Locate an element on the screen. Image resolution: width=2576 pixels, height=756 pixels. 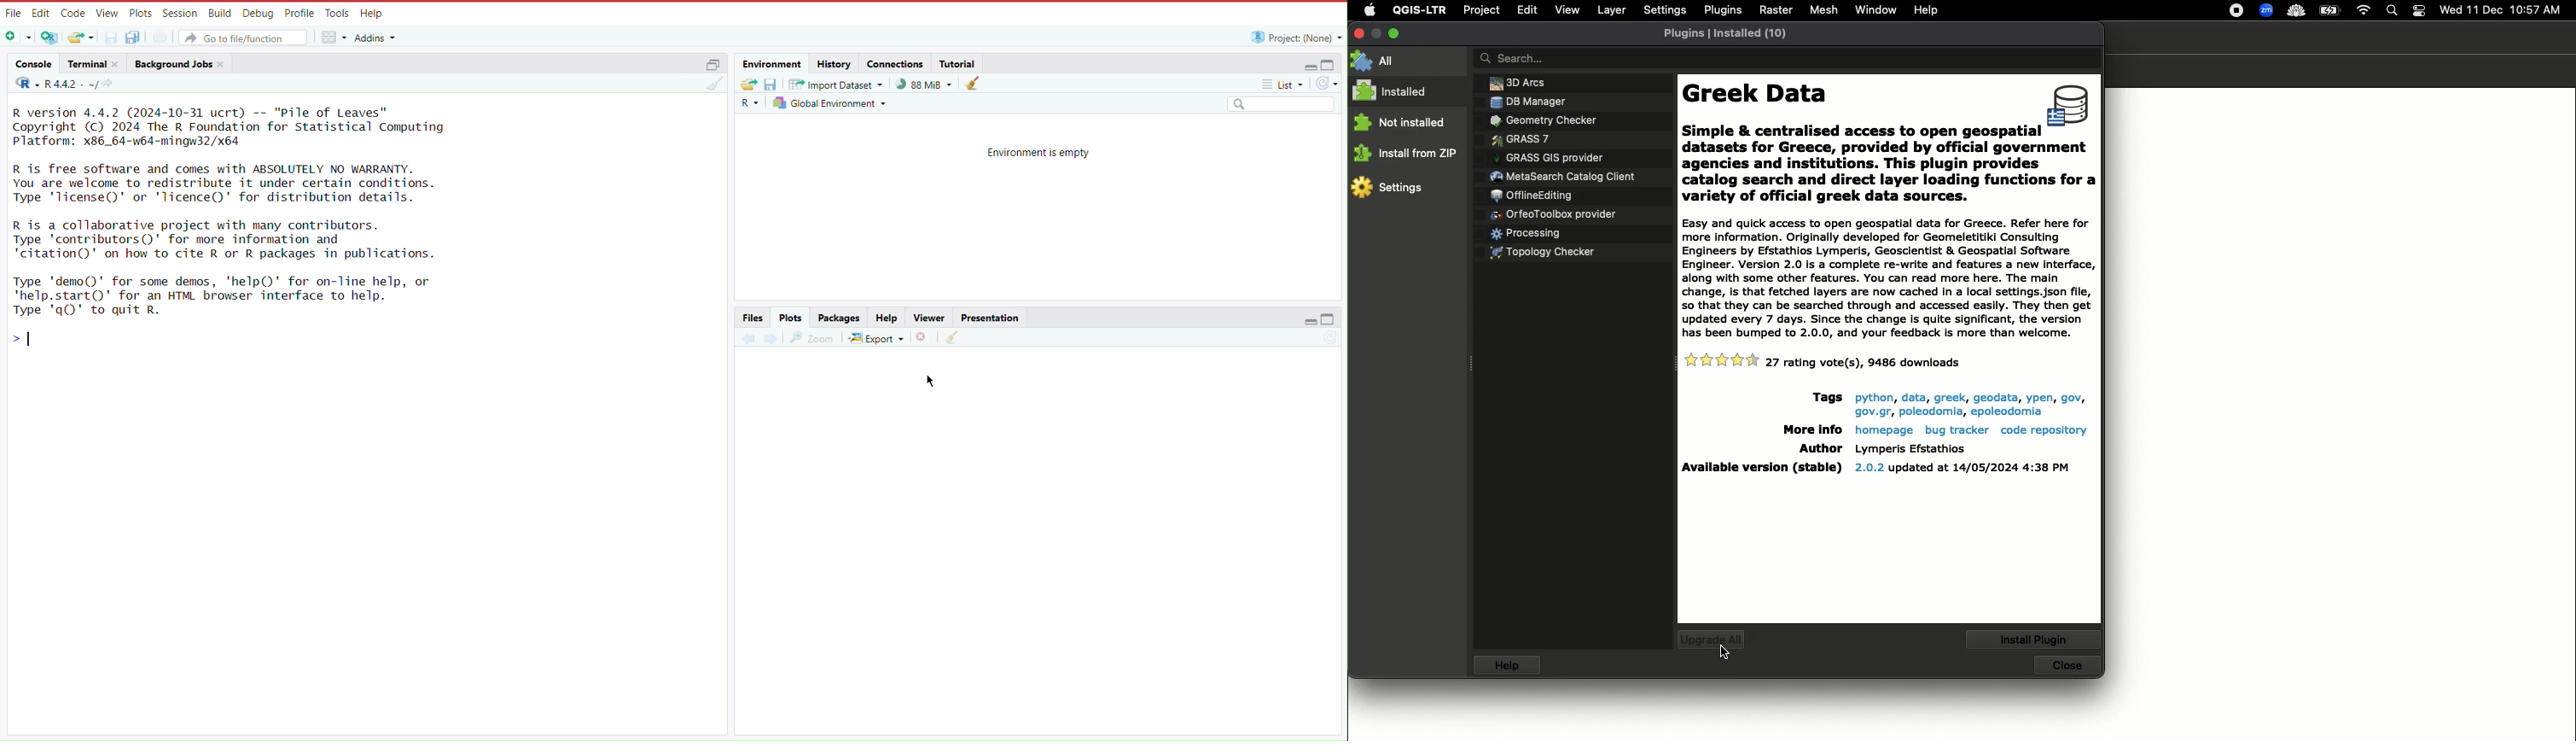
Export is located at coordinates (878, 335).